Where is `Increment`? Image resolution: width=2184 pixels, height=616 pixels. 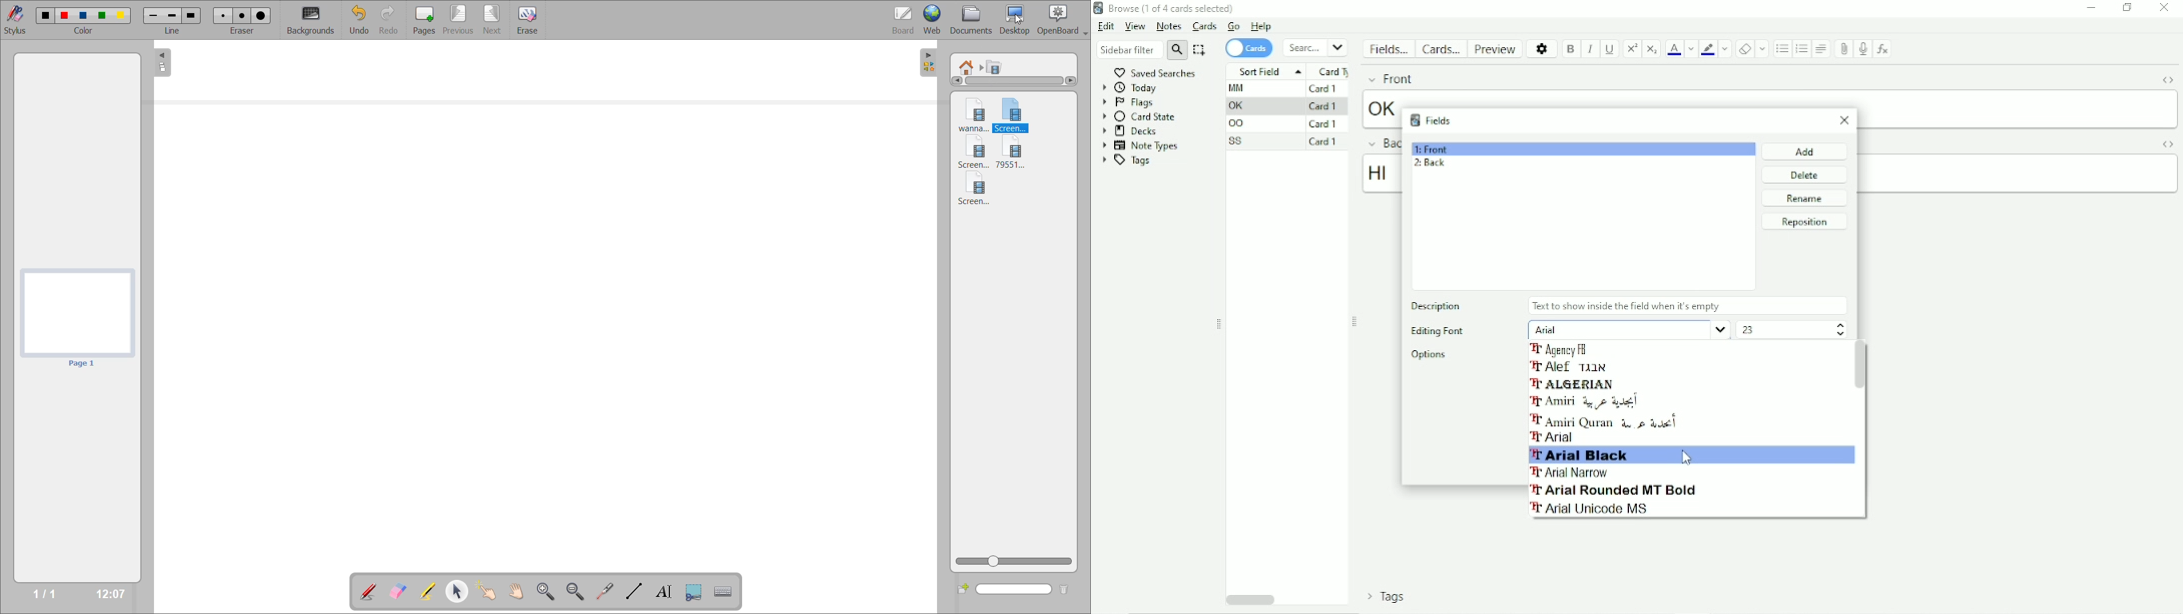
Increment is located at coordinates (1841, 324).